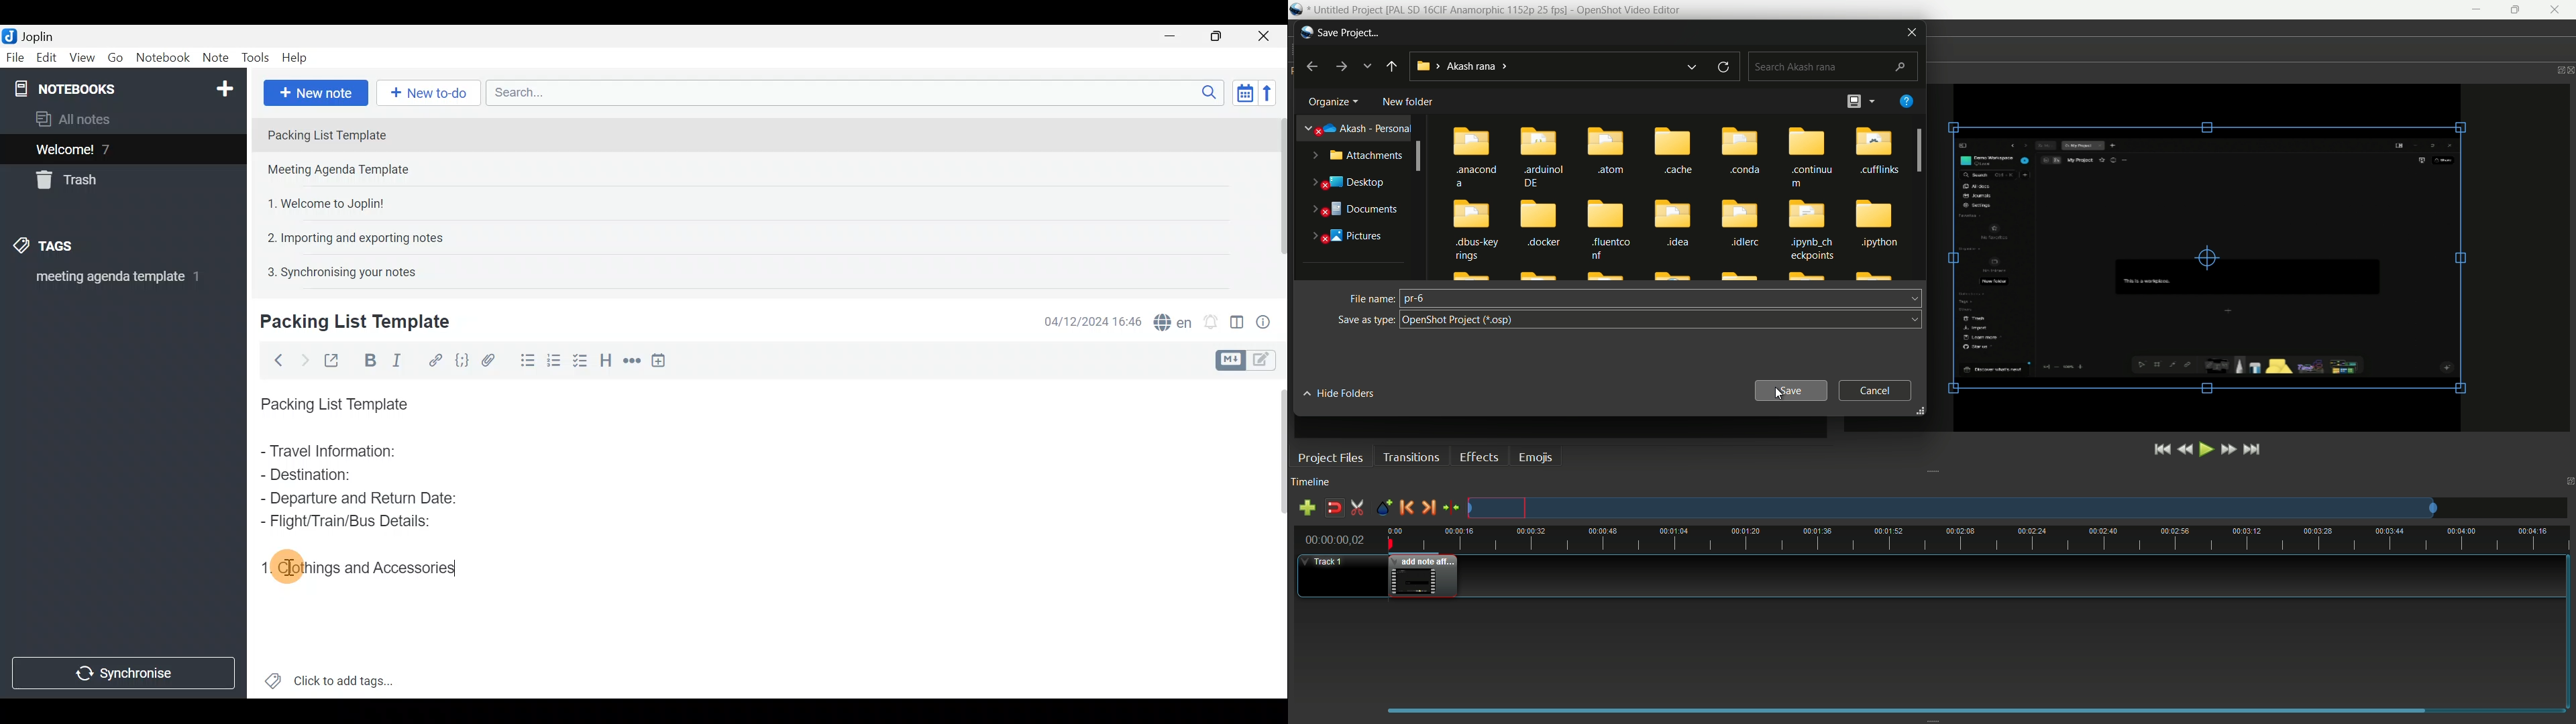 This screenshot has width=2576, height=728. What do you see at coordinates (340, 452) in the screenshot?
I see `Travel Information:` at bounding box center [340, 452].